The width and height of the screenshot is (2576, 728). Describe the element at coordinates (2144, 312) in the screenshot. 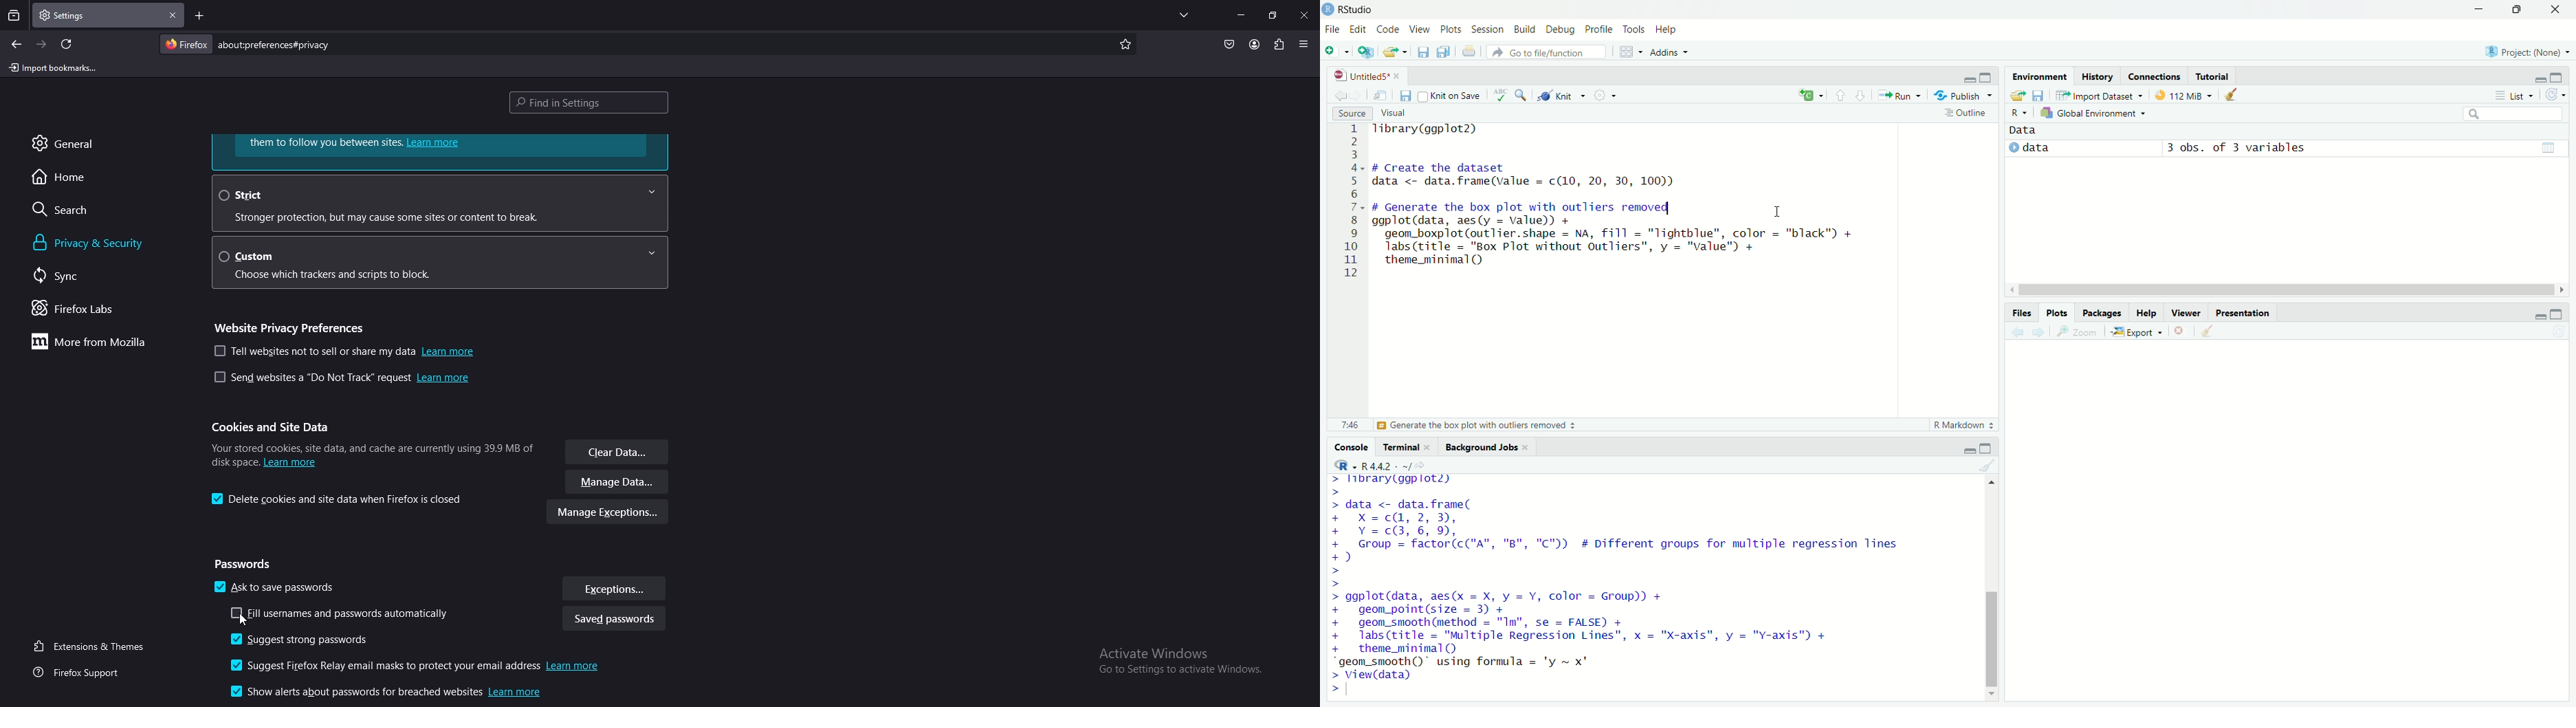

I see `Help` at that location.